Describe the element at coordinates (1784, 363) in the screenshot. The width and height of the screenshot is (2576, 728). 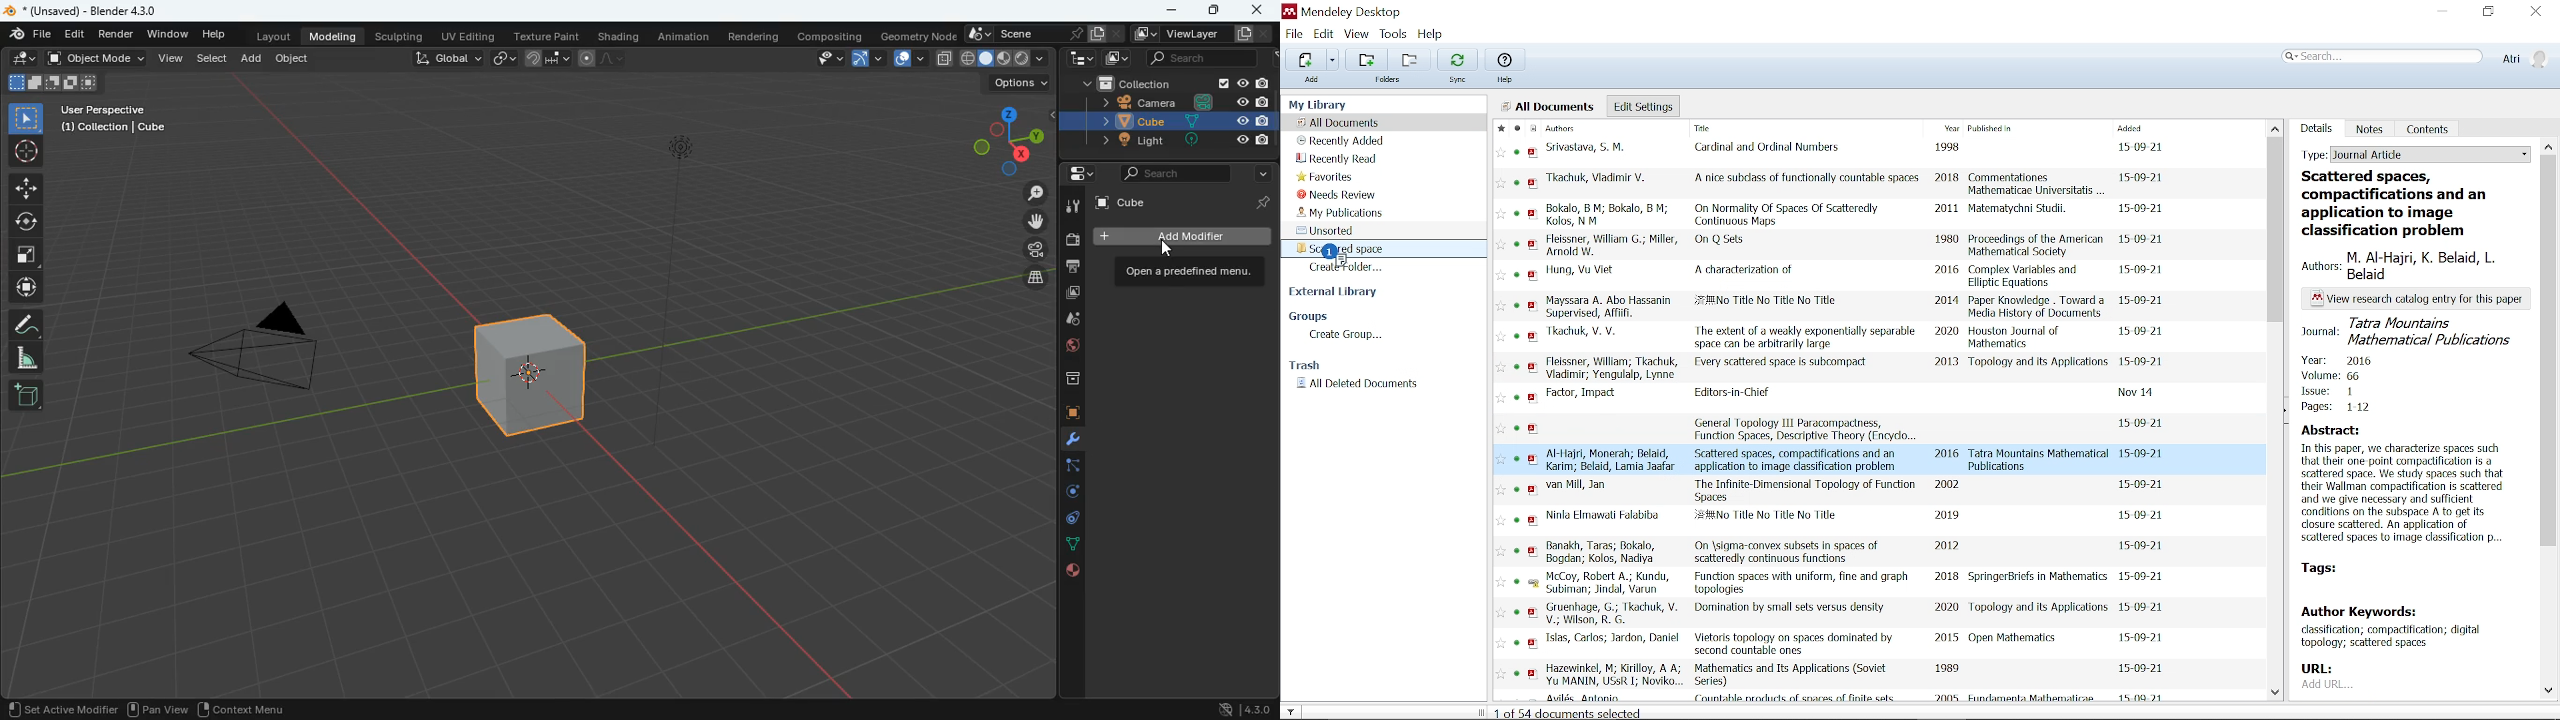
I see `title` at that location.